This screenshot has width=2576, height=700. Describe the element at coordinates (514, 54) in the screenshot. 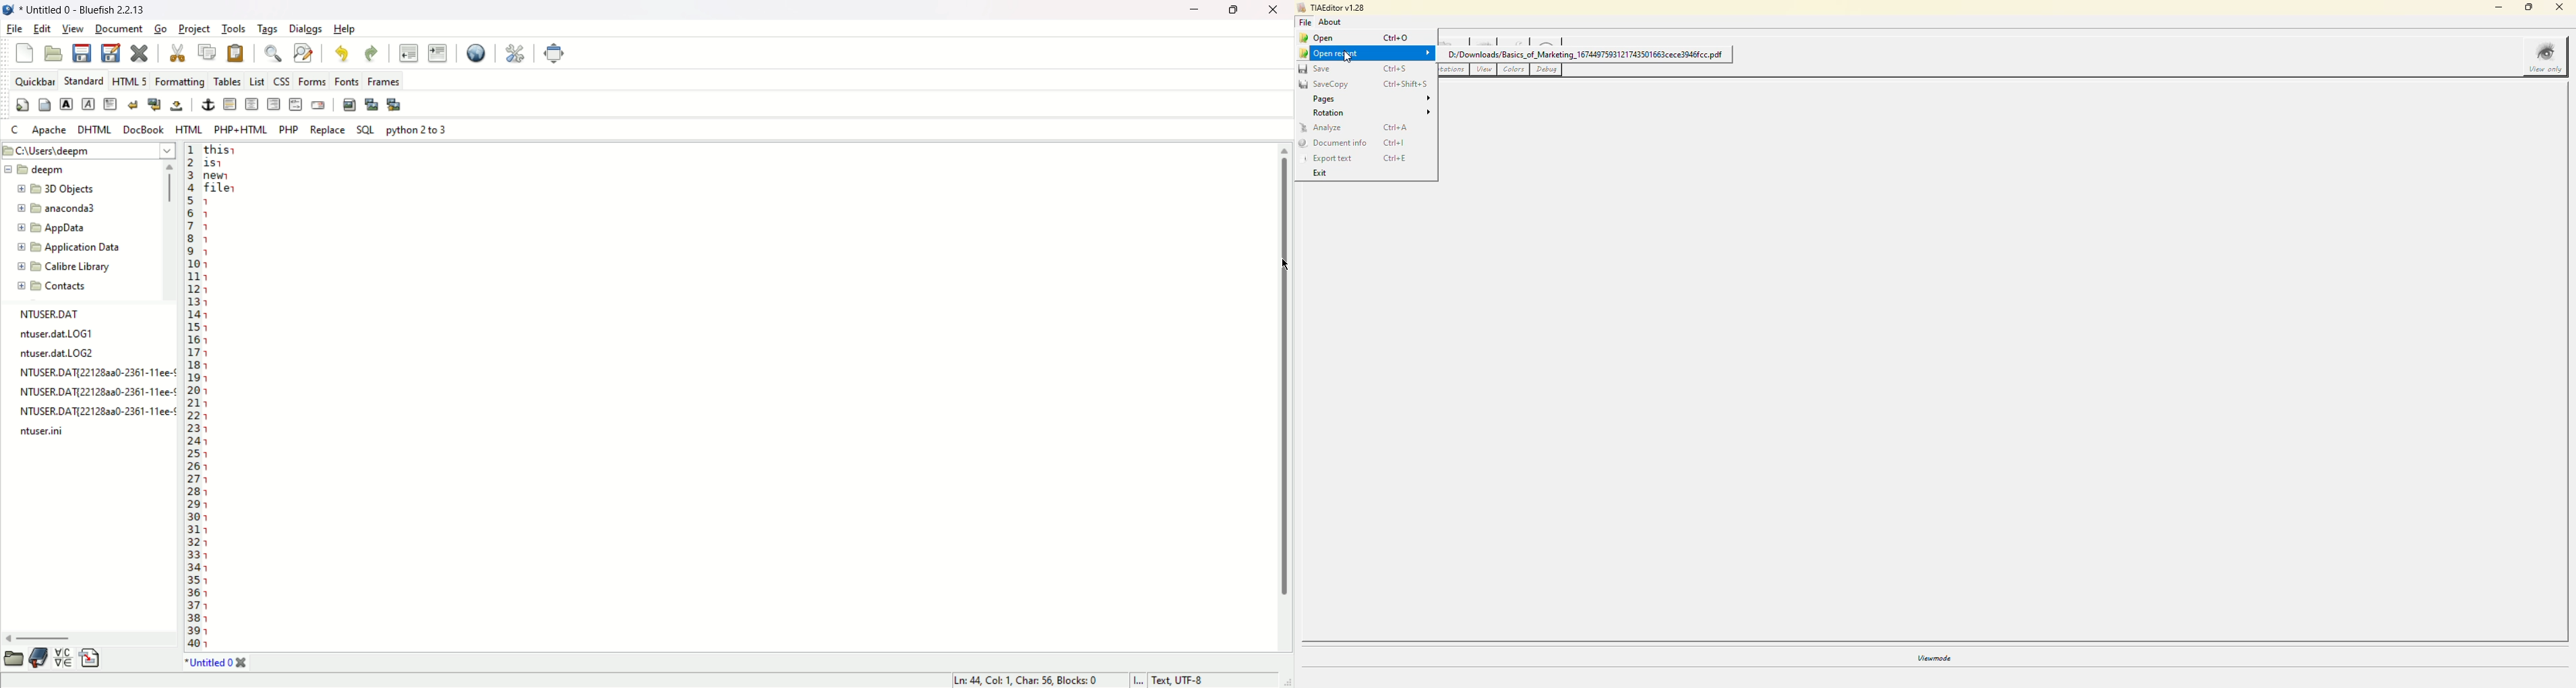

I see `preferences` at that location.